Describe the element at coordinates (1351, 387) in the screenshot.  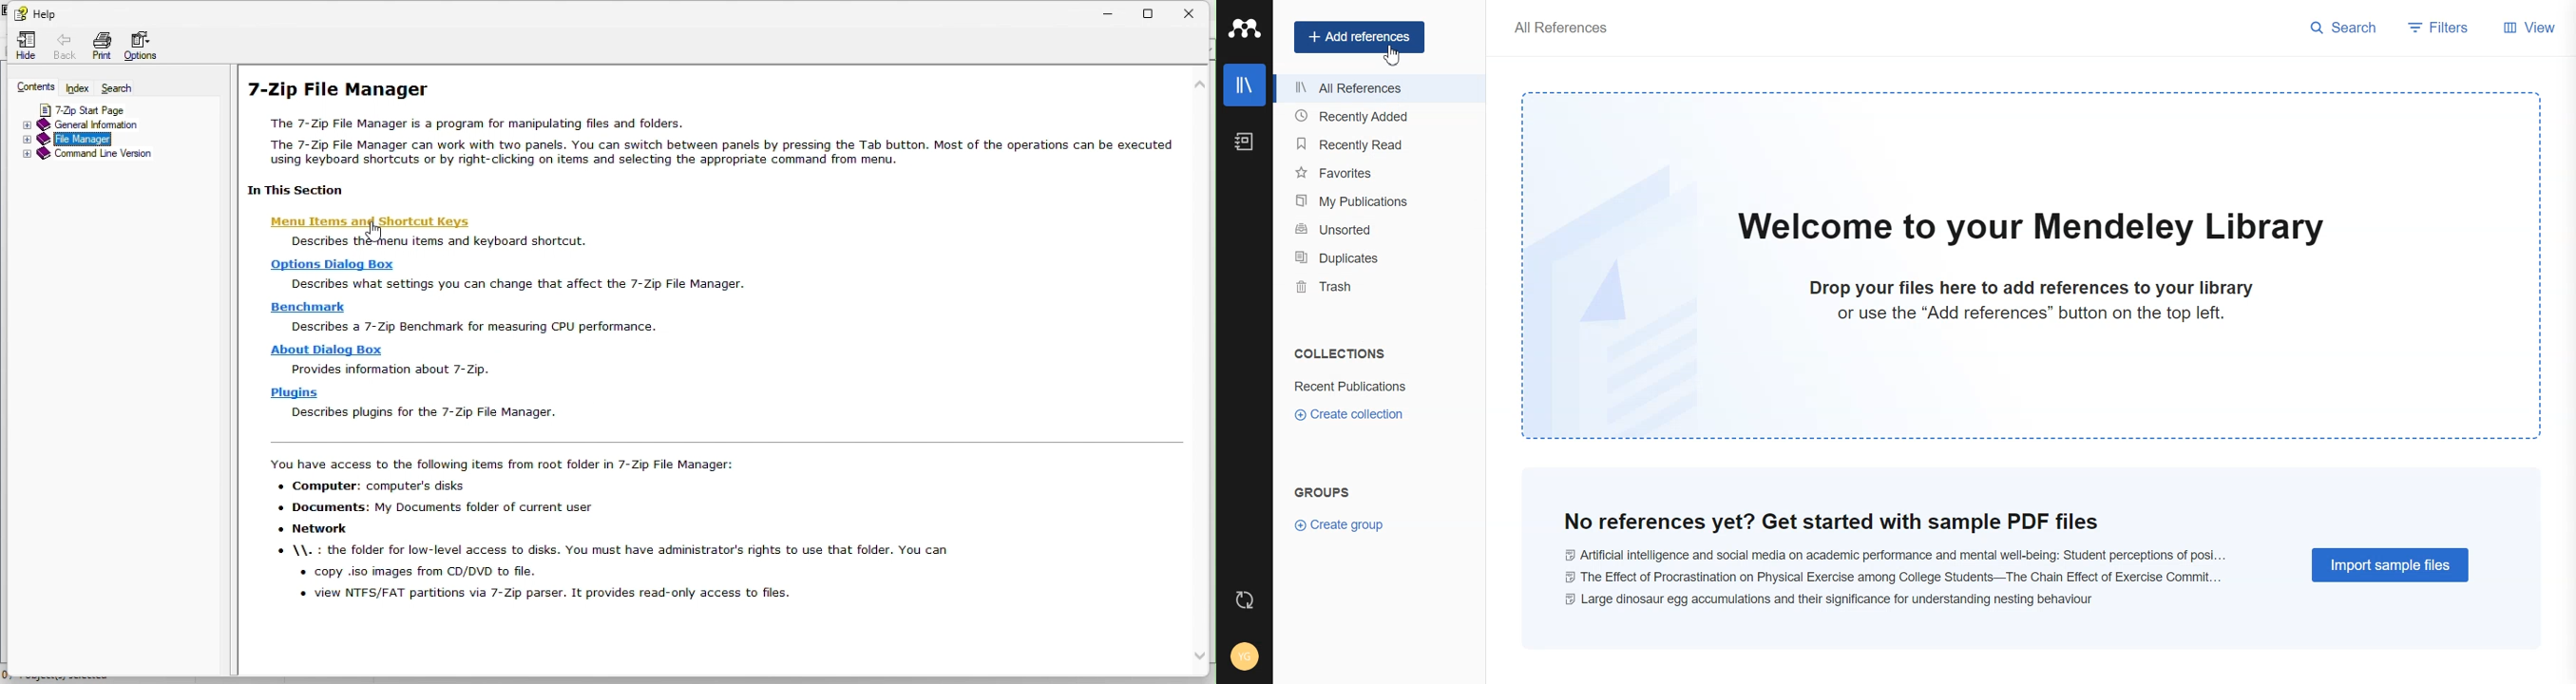
I see `Recent Publications` at that location.